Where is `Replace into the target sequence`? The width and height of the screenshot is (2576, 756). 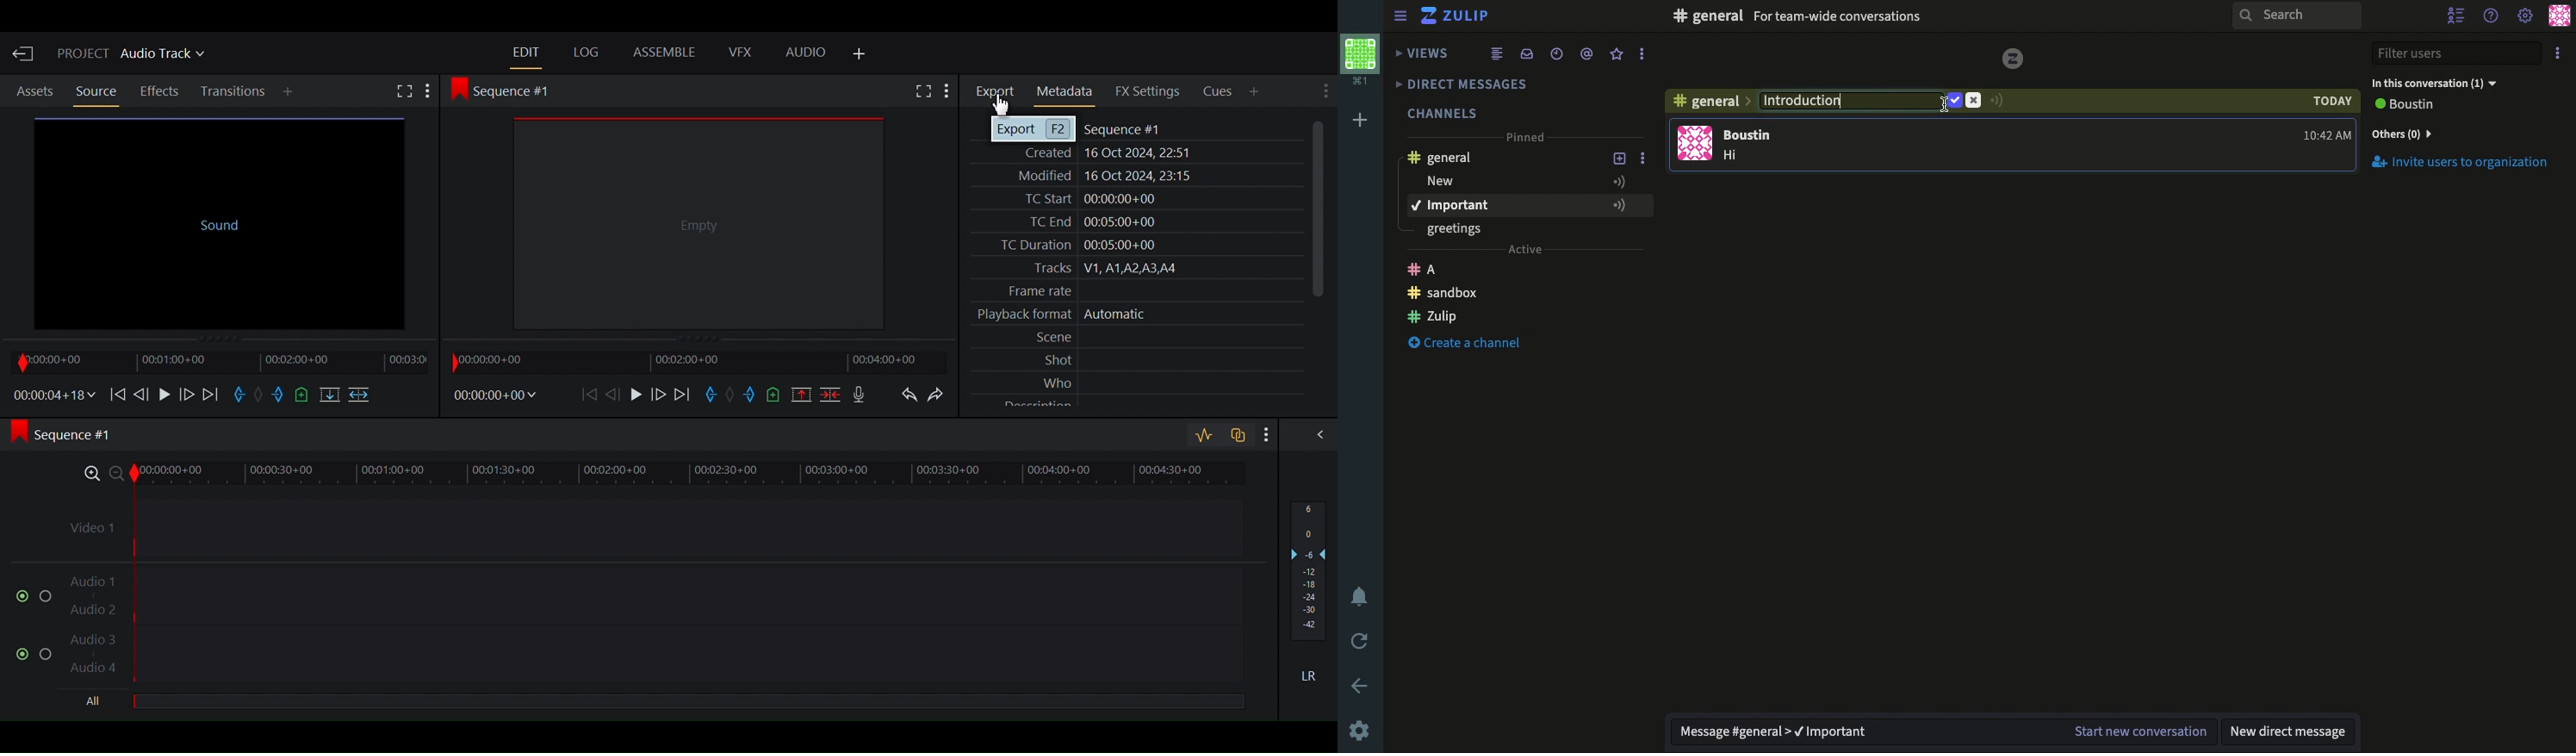 Replace into the target sequence is located at coordinates (328, 396).